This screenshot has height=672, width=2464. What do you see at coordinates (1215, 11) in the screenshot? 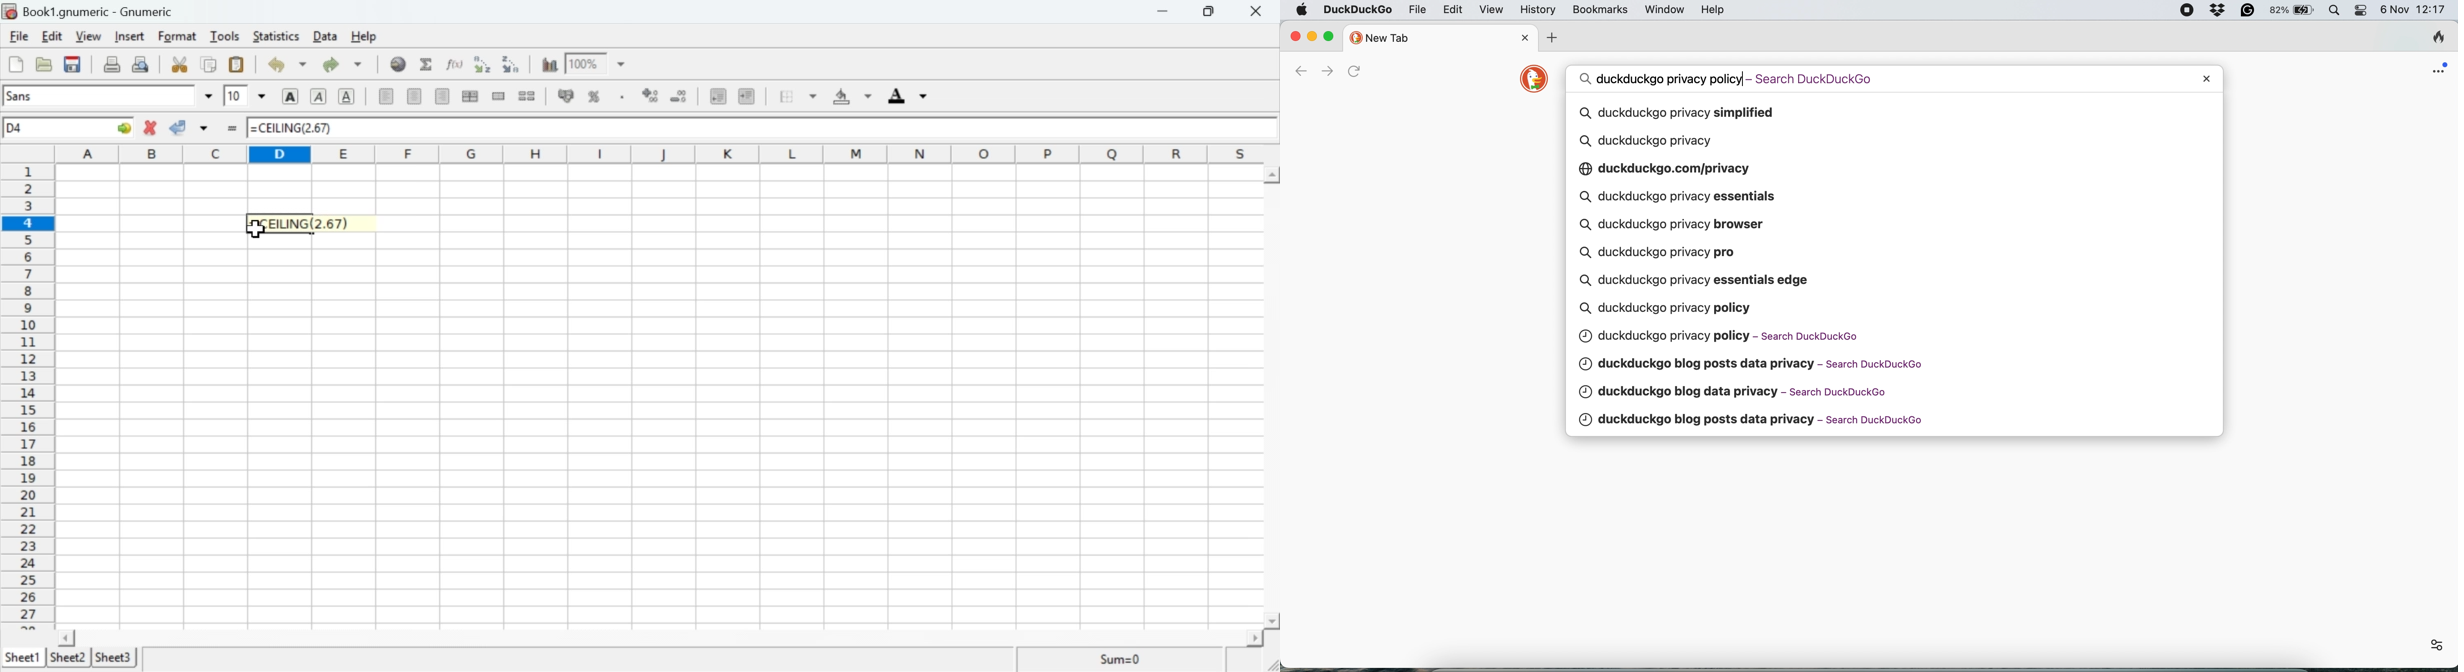
I see `Minimize/Maximize` at bounding box center [1215, 11].